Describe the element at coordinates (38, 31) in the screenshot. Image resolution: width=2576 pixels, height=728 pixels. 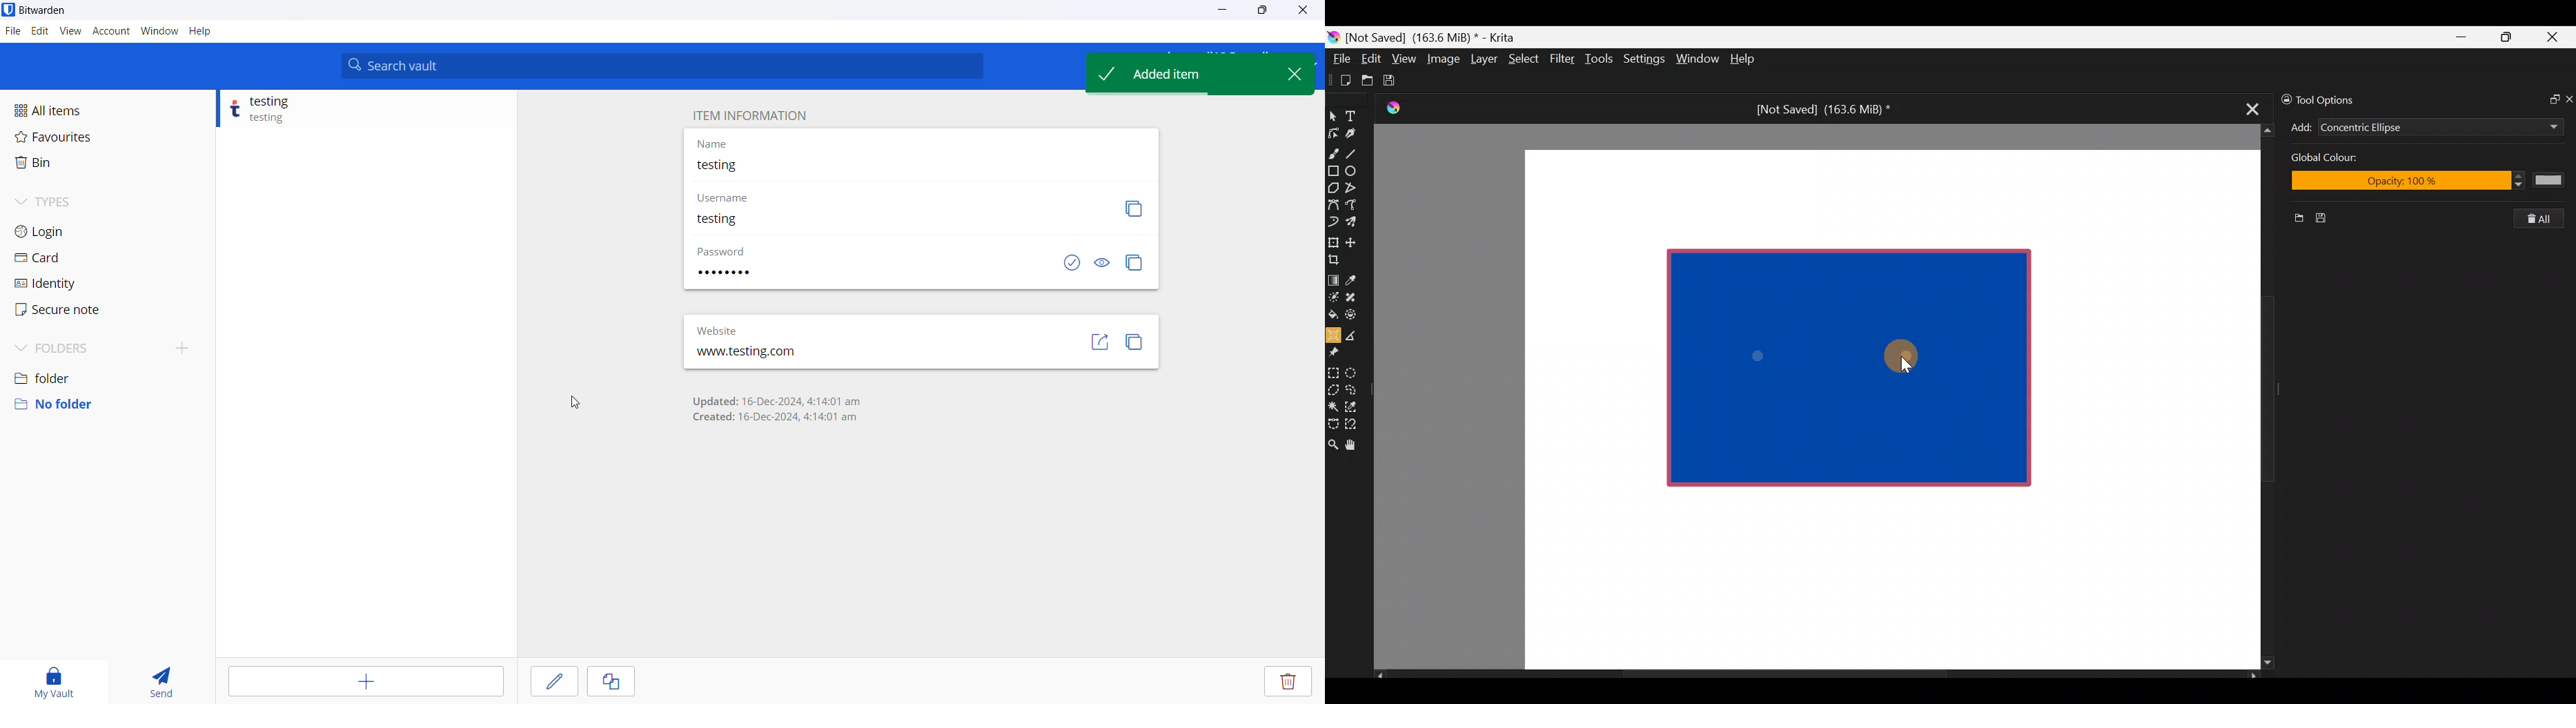
I see `edit` at that location.